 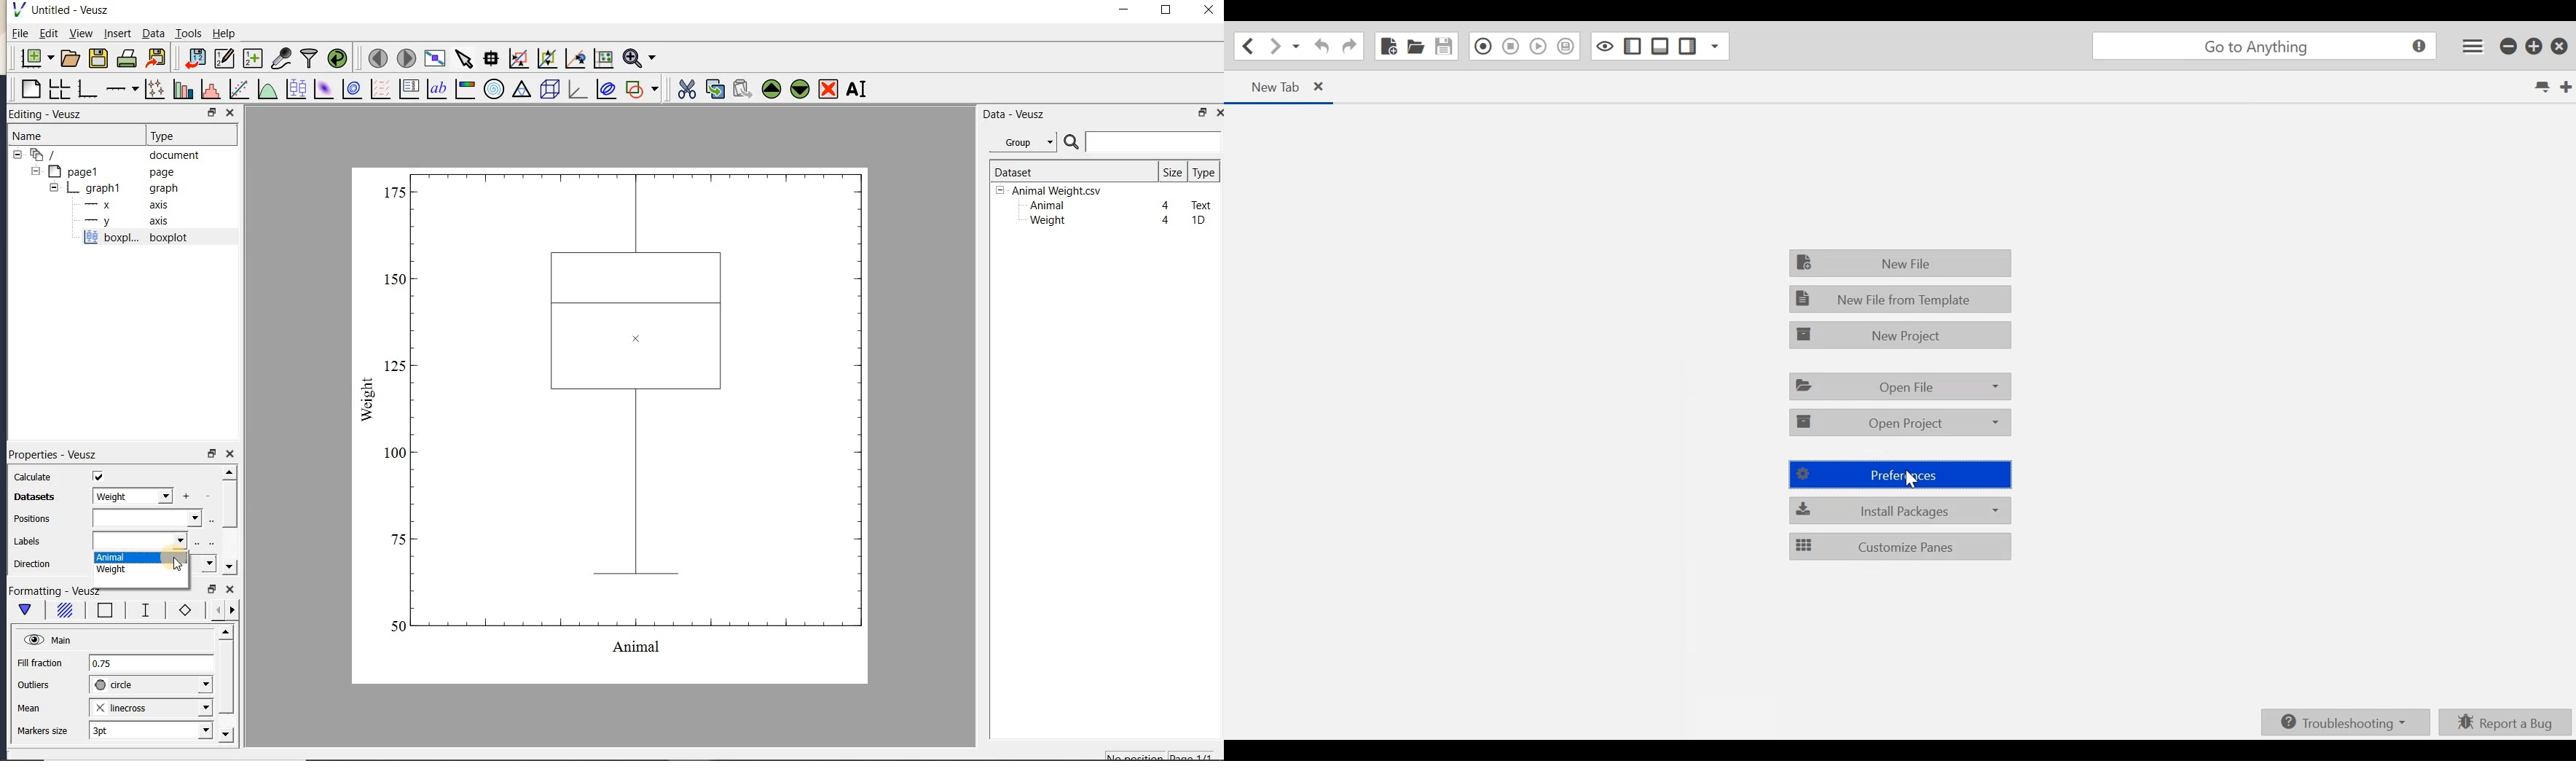 I want to click on Jump to the next syntax checking result, so click(x=1565, y=47).